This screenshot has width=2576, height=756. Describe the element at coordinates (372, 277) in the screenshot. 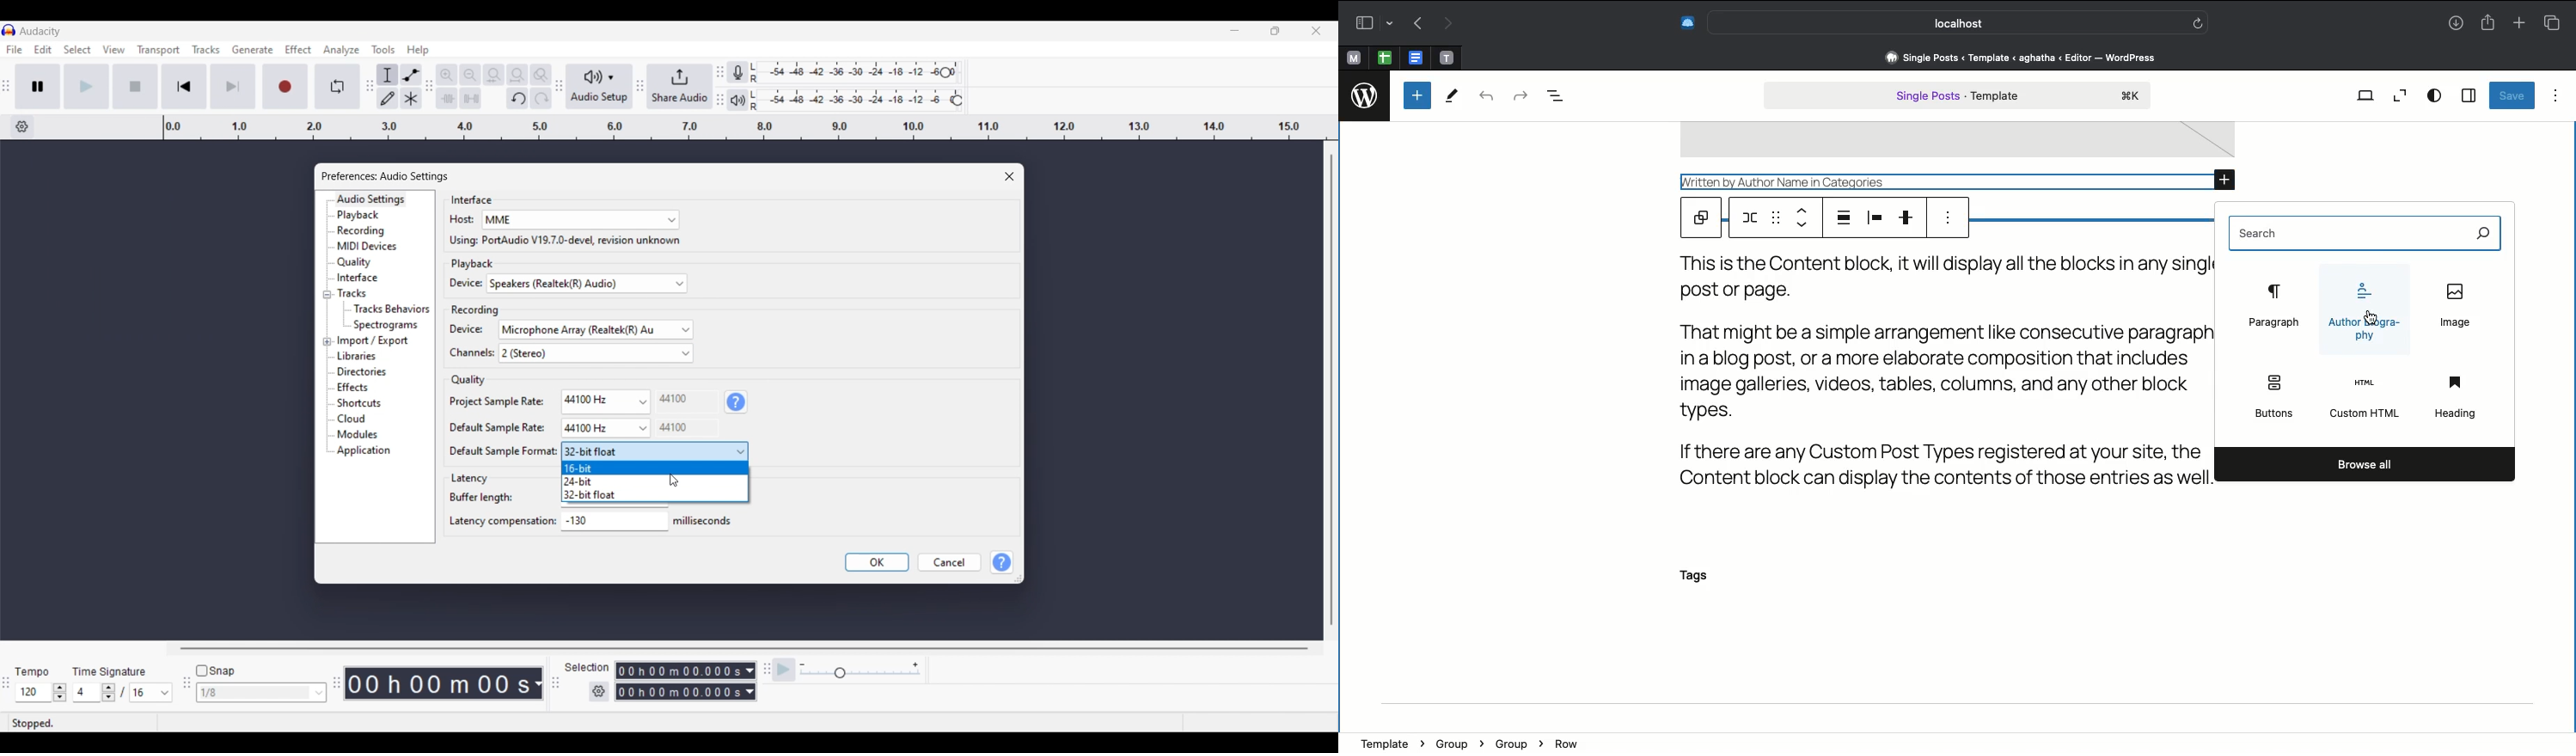

I see `Interface` at that location.